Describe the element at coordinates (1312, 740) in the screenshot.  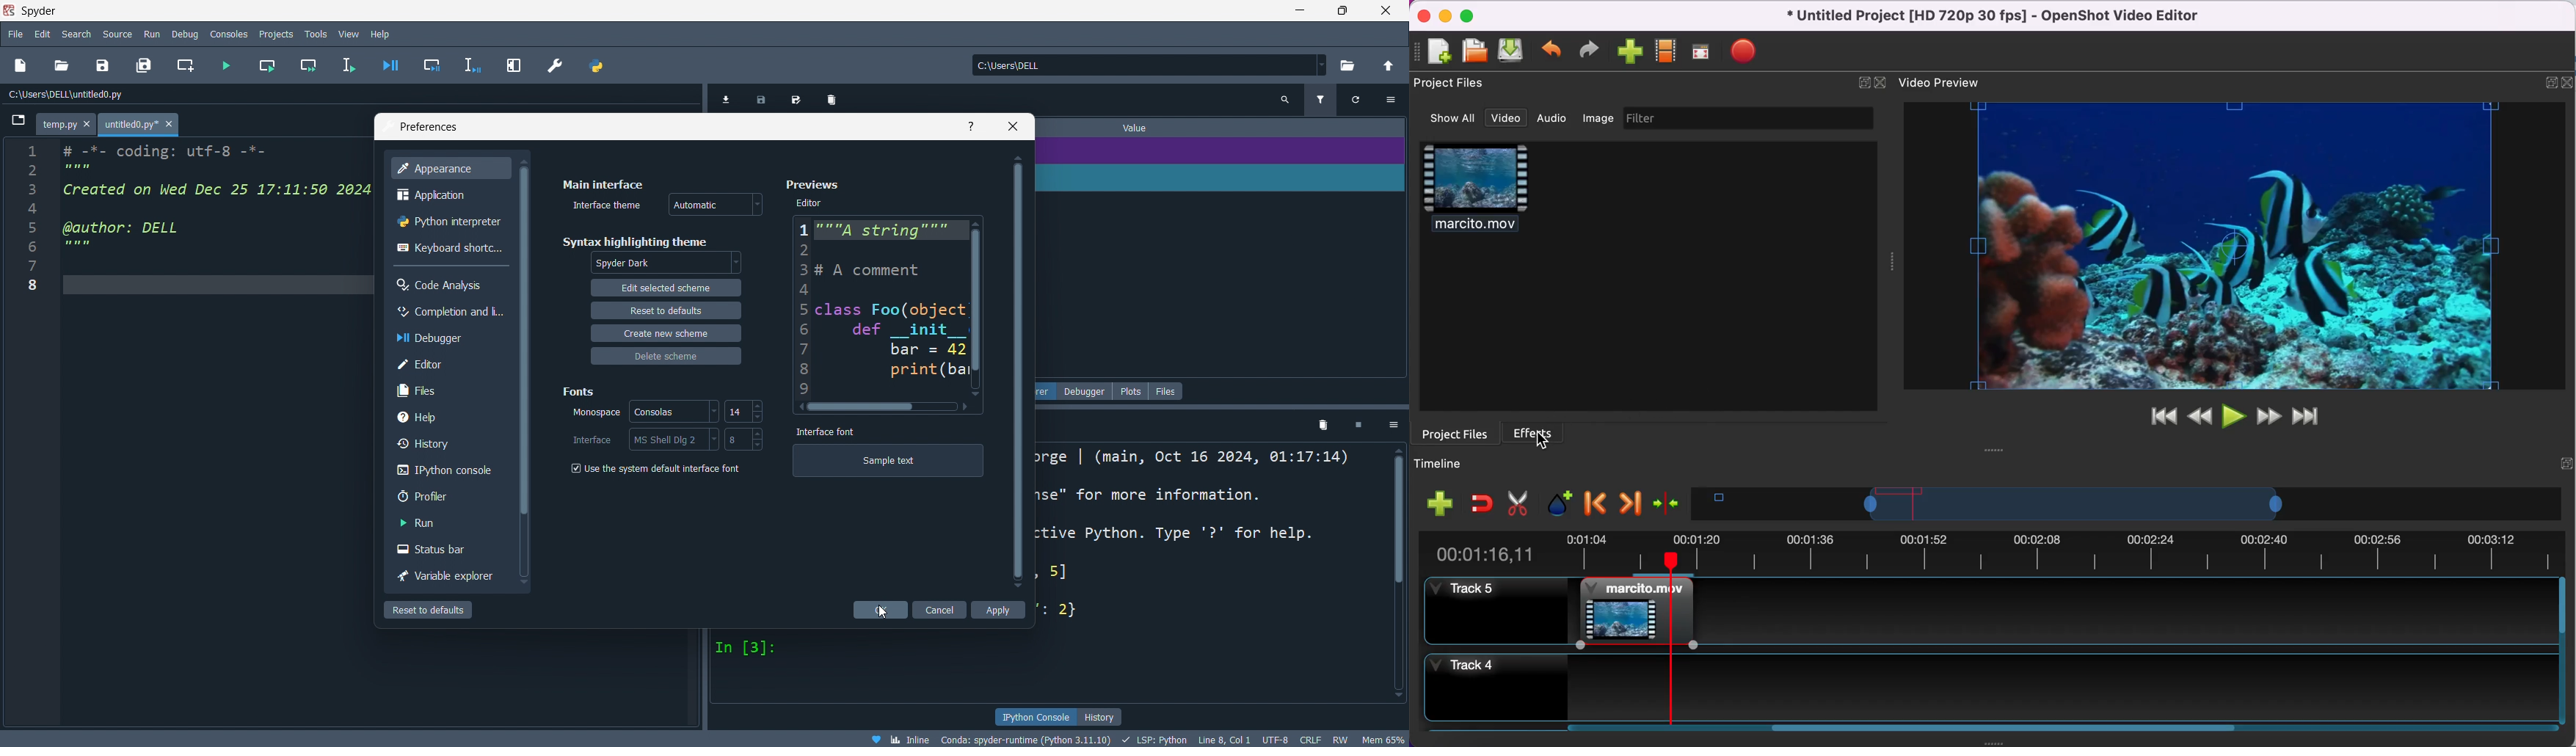
I see `CRLF` at that location.